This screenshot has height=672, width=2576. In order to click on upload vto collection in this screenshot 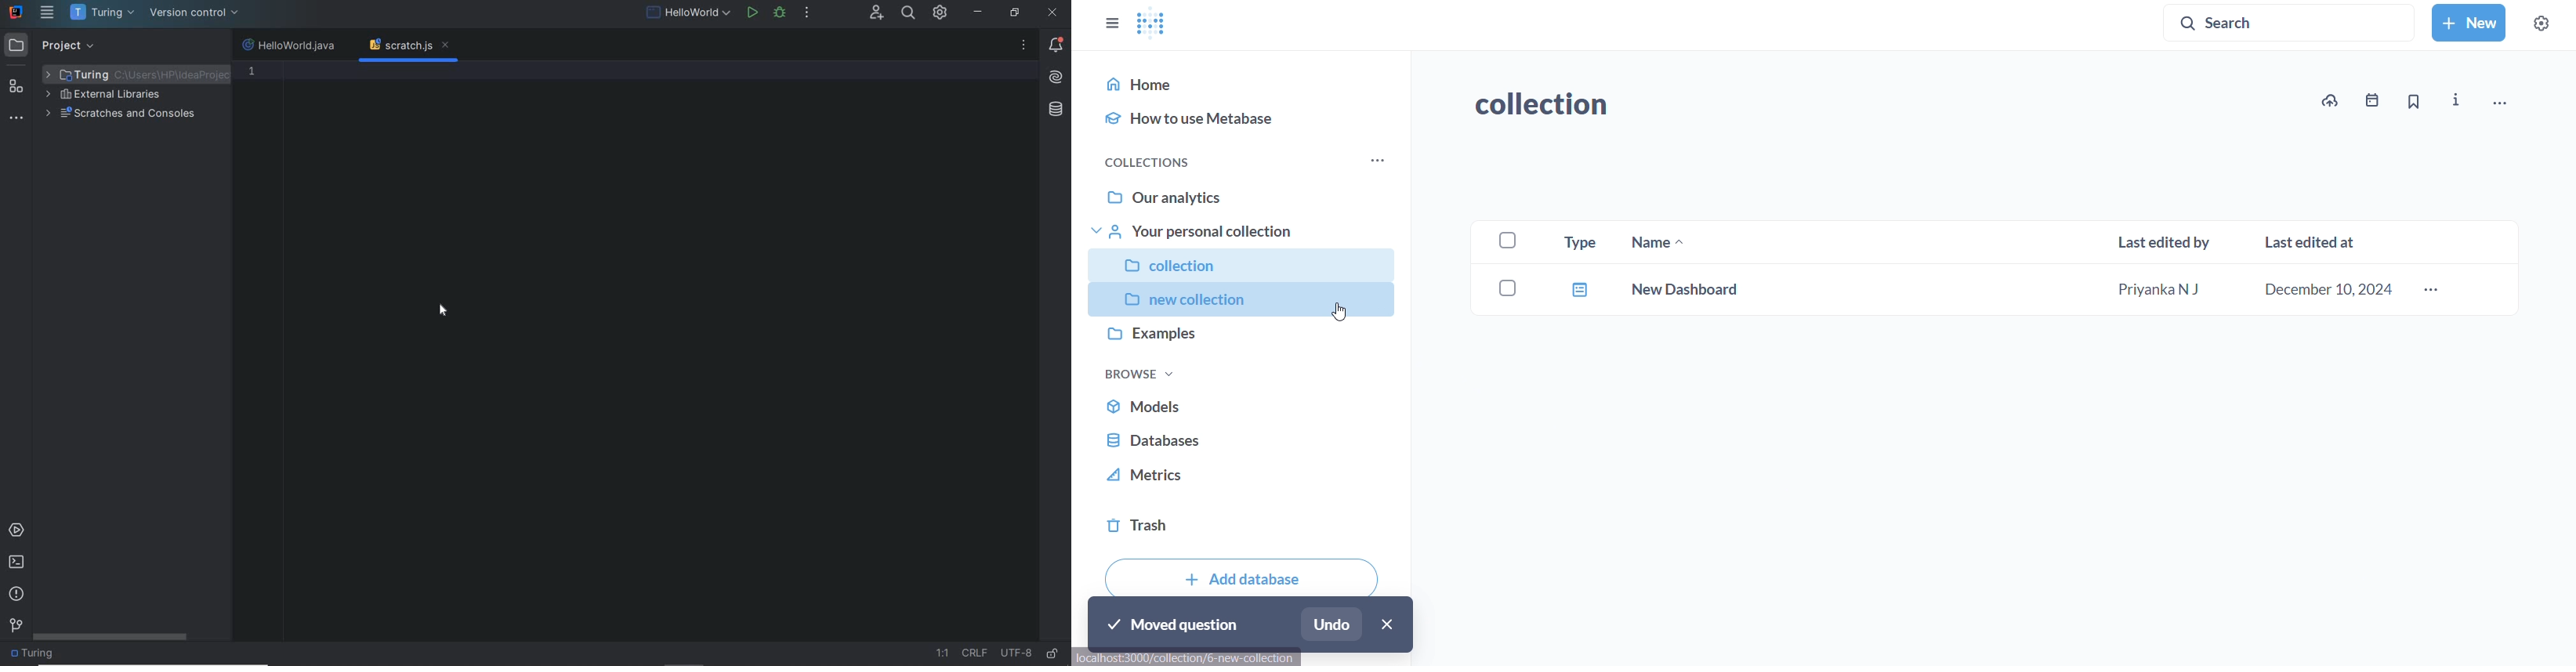, I will do `click(2329, 100)`.